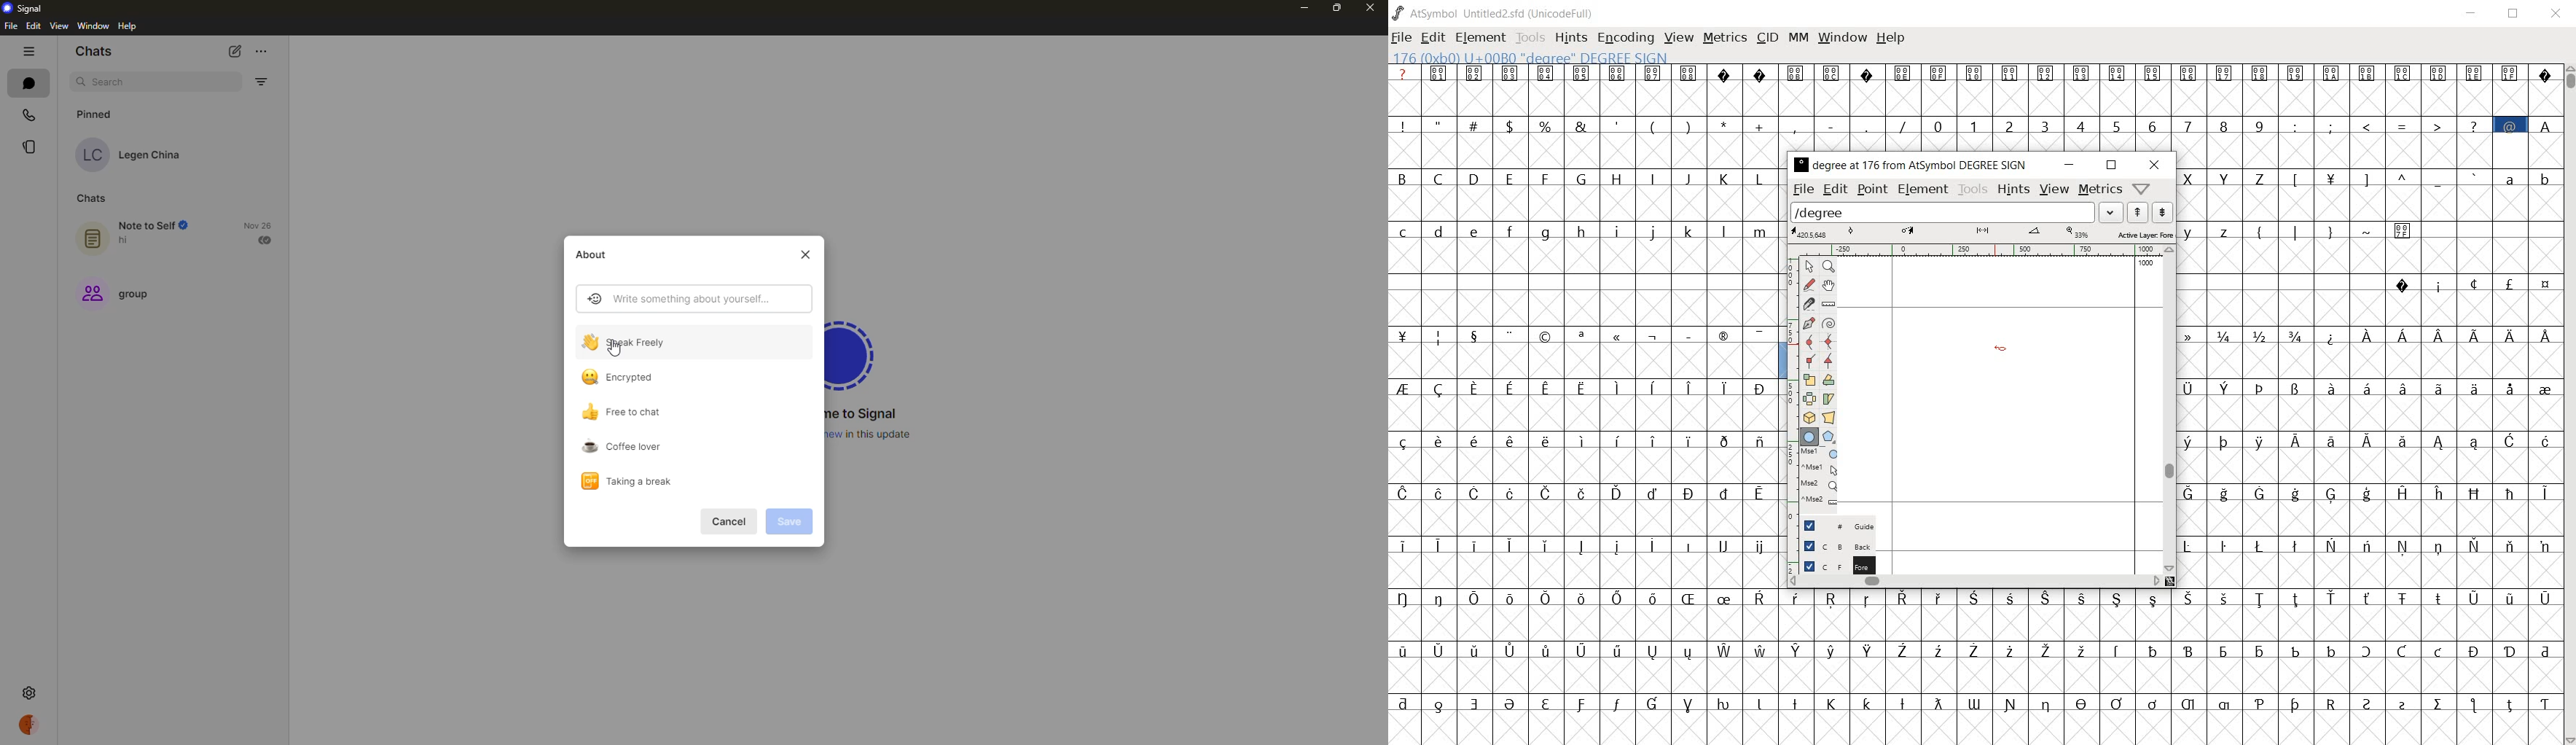  What do you see at coordinates (1828, 380) in the screenshot?
I see `Rotate the selection` at bounding box center [1828, 380].